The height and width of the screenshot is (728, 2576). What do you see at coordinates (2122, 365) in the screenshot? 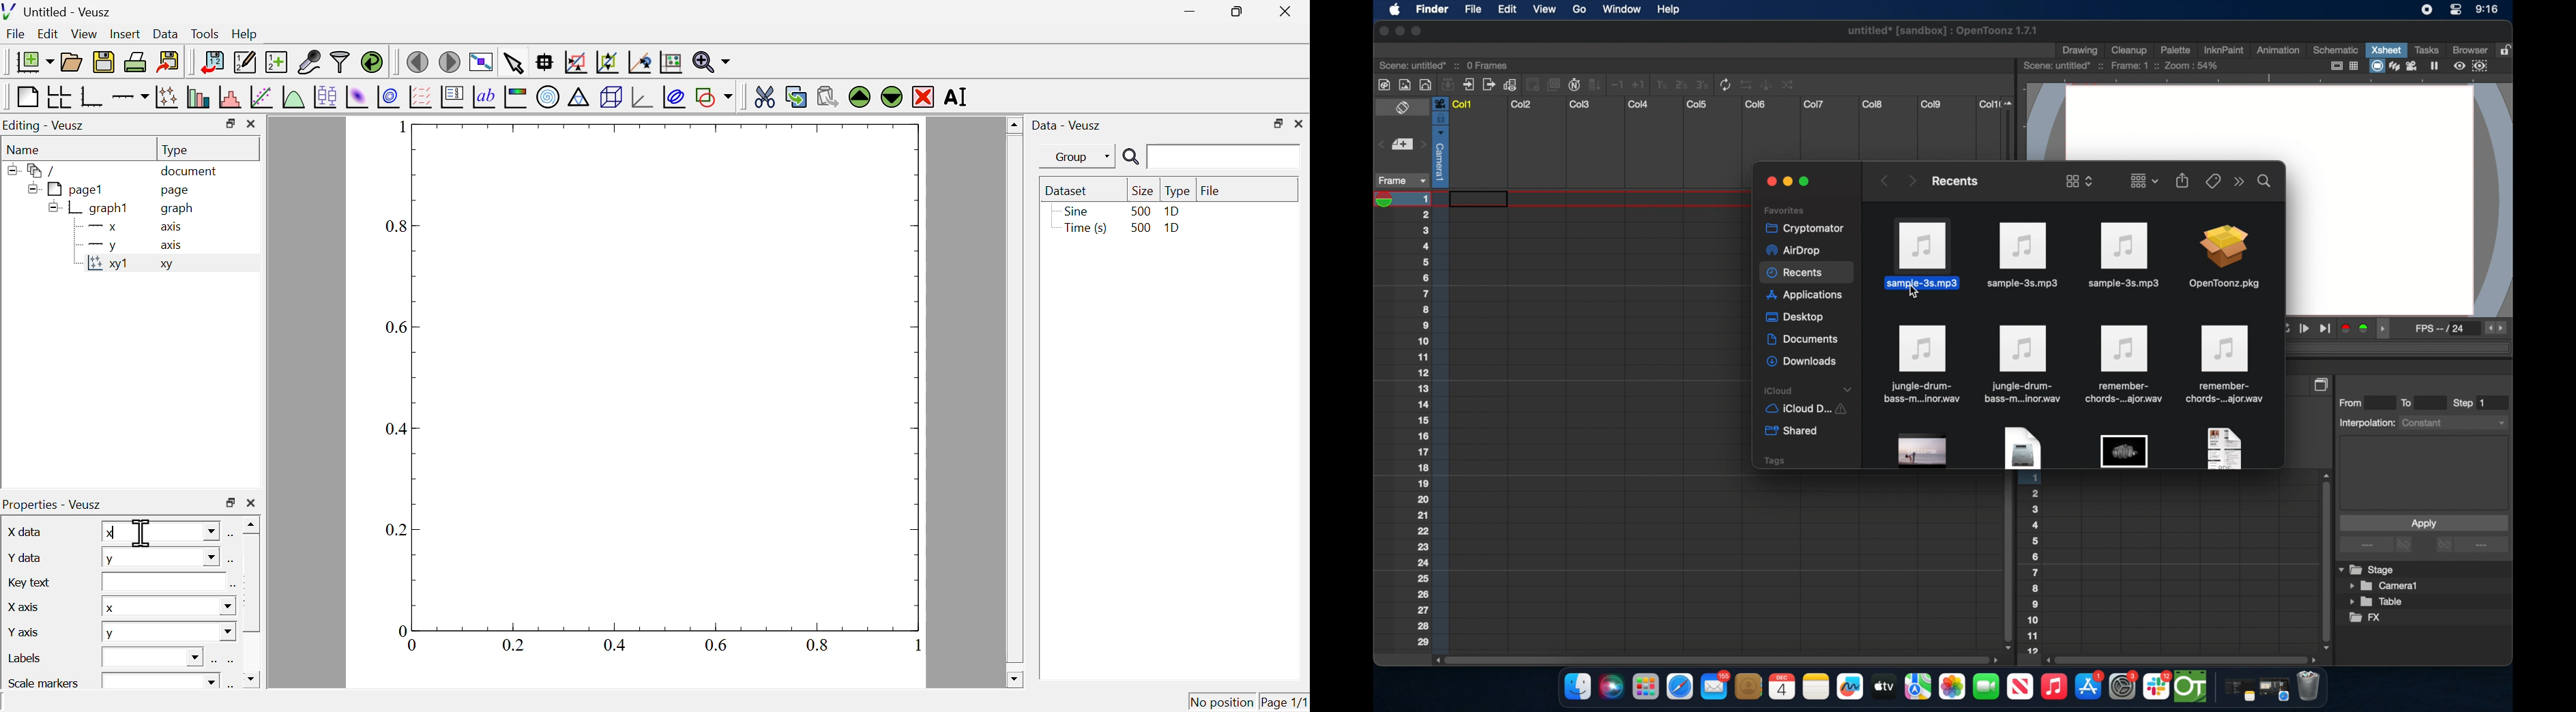
I see `file` at bounding box center [2122, 365].